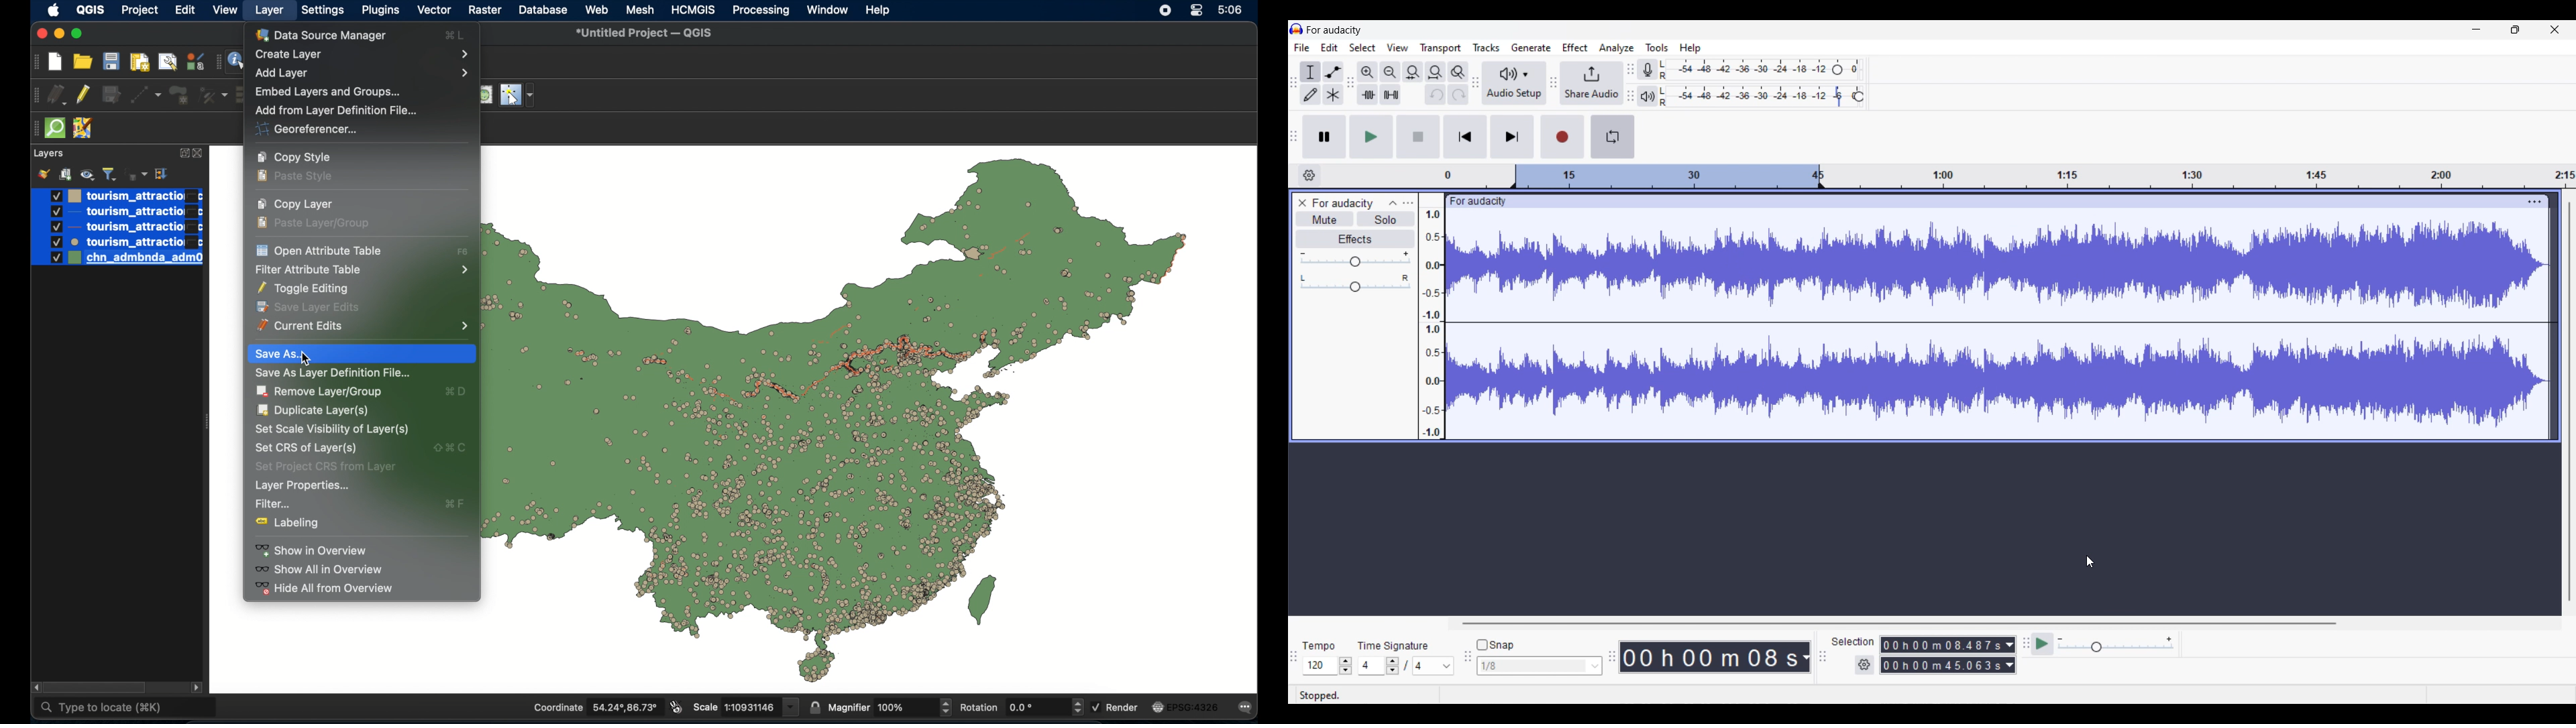  I want to click on maximize, so click(80, 33).